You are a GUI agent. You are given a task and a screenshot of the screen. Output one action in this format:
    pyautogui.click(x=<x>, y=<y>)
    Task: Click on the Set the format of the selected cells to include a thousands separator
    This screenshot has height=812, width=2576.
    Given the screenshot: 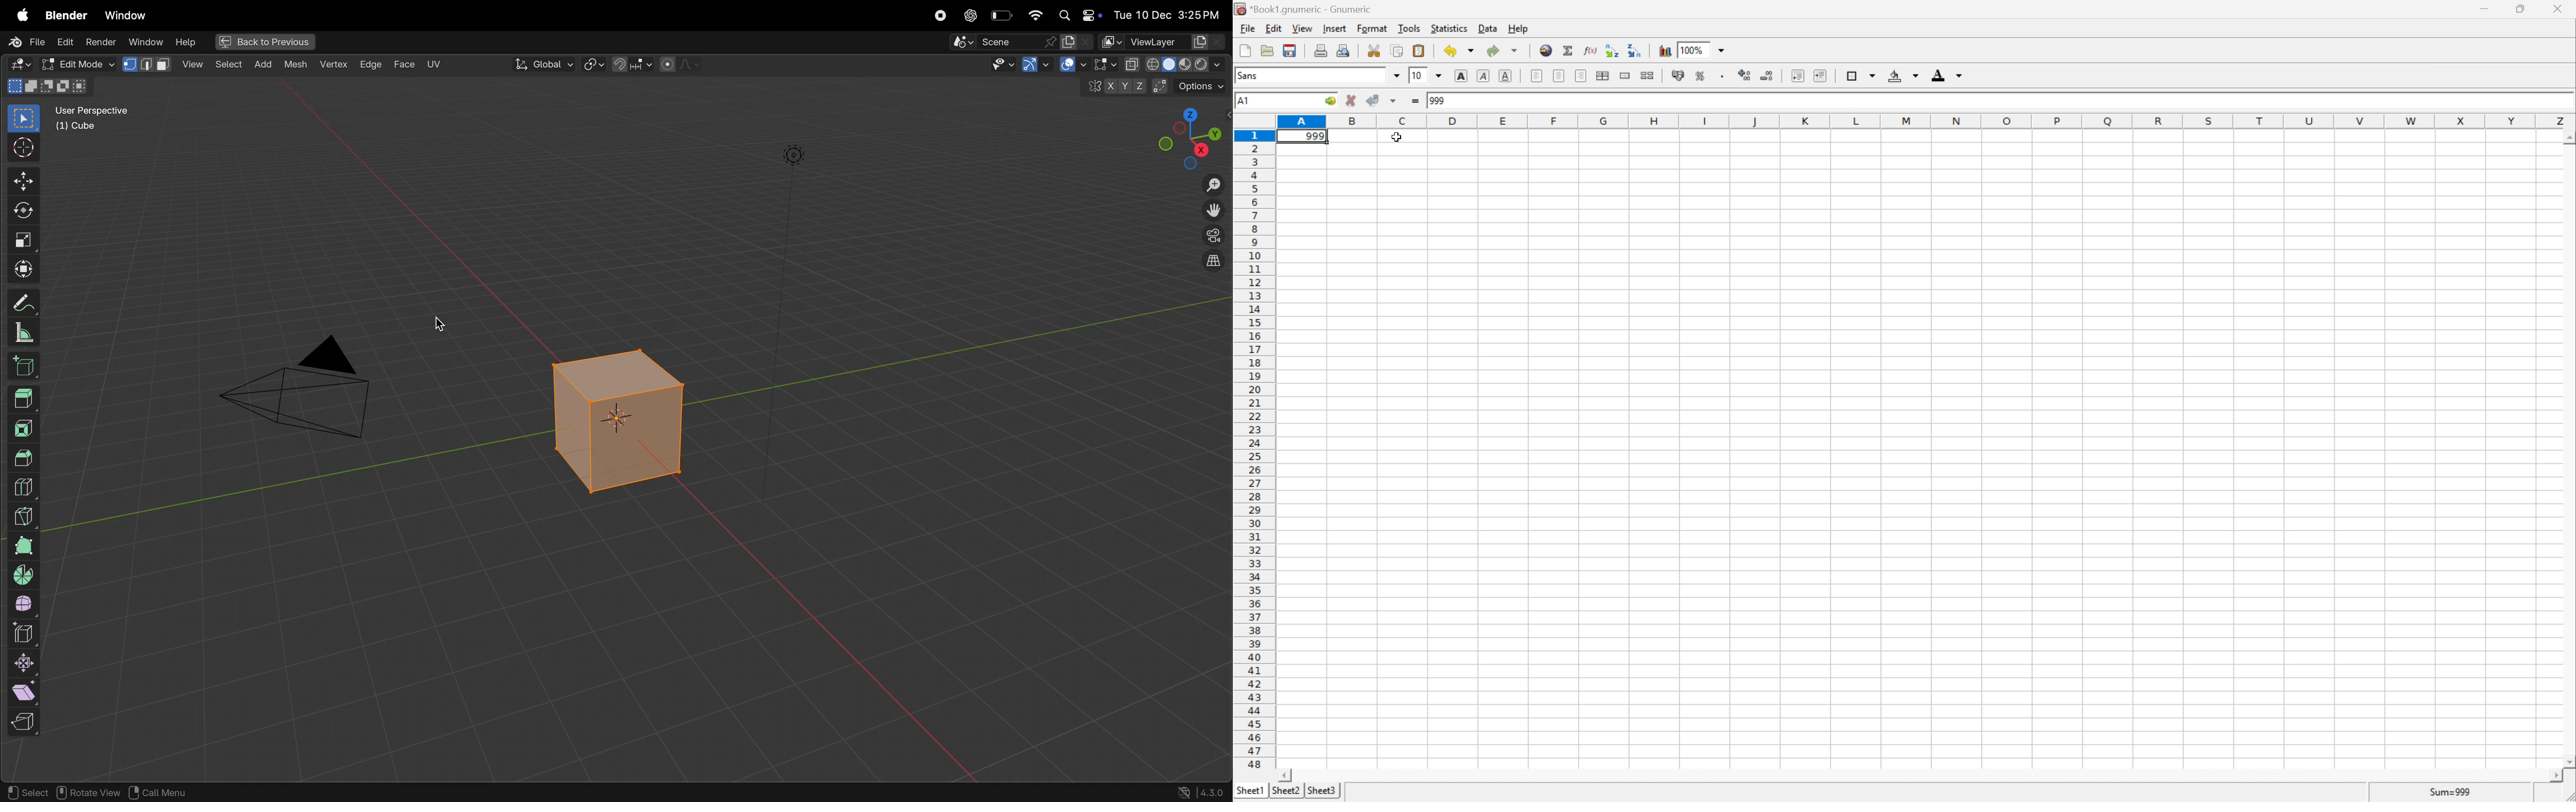 What is the action you would take?
    pyautogui.click(x=1723, y=76)
    